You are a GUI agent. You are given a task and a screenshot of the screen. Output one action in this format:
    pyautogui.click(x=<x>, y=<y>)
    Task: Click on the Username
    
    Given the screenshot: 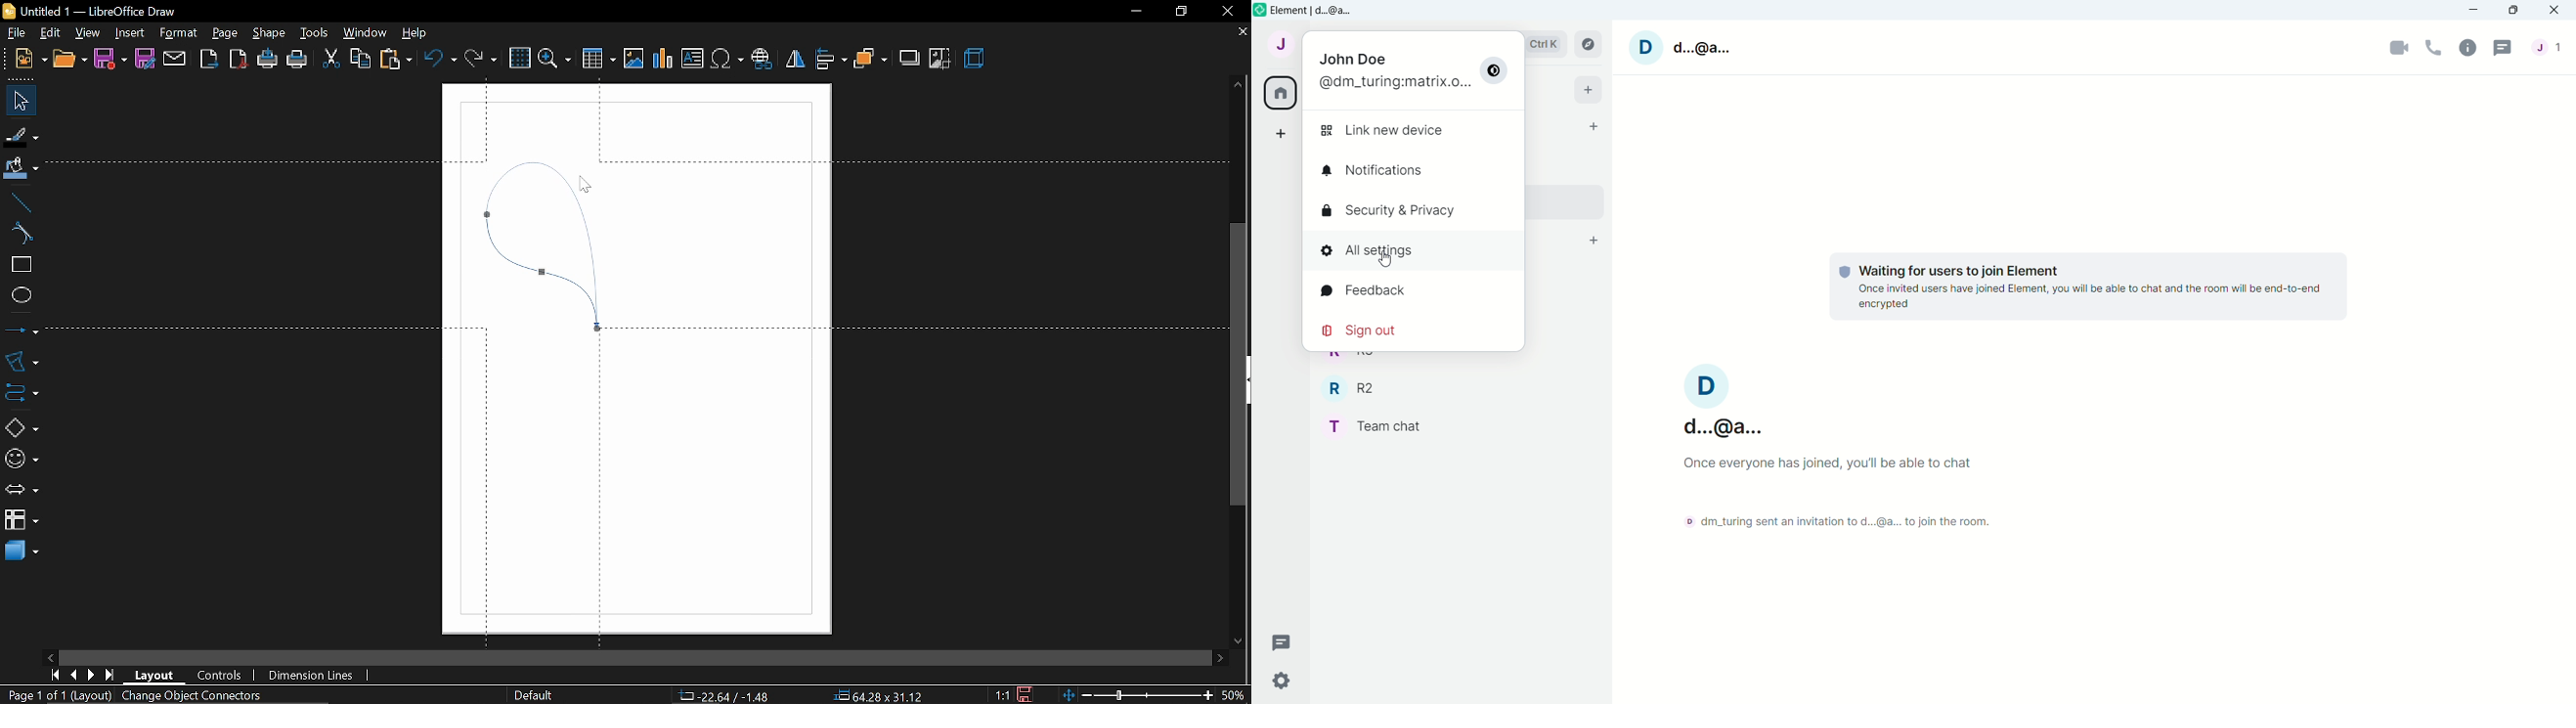 What is the action you would take?
    pyautogui.click(x=1721, y=399)
    